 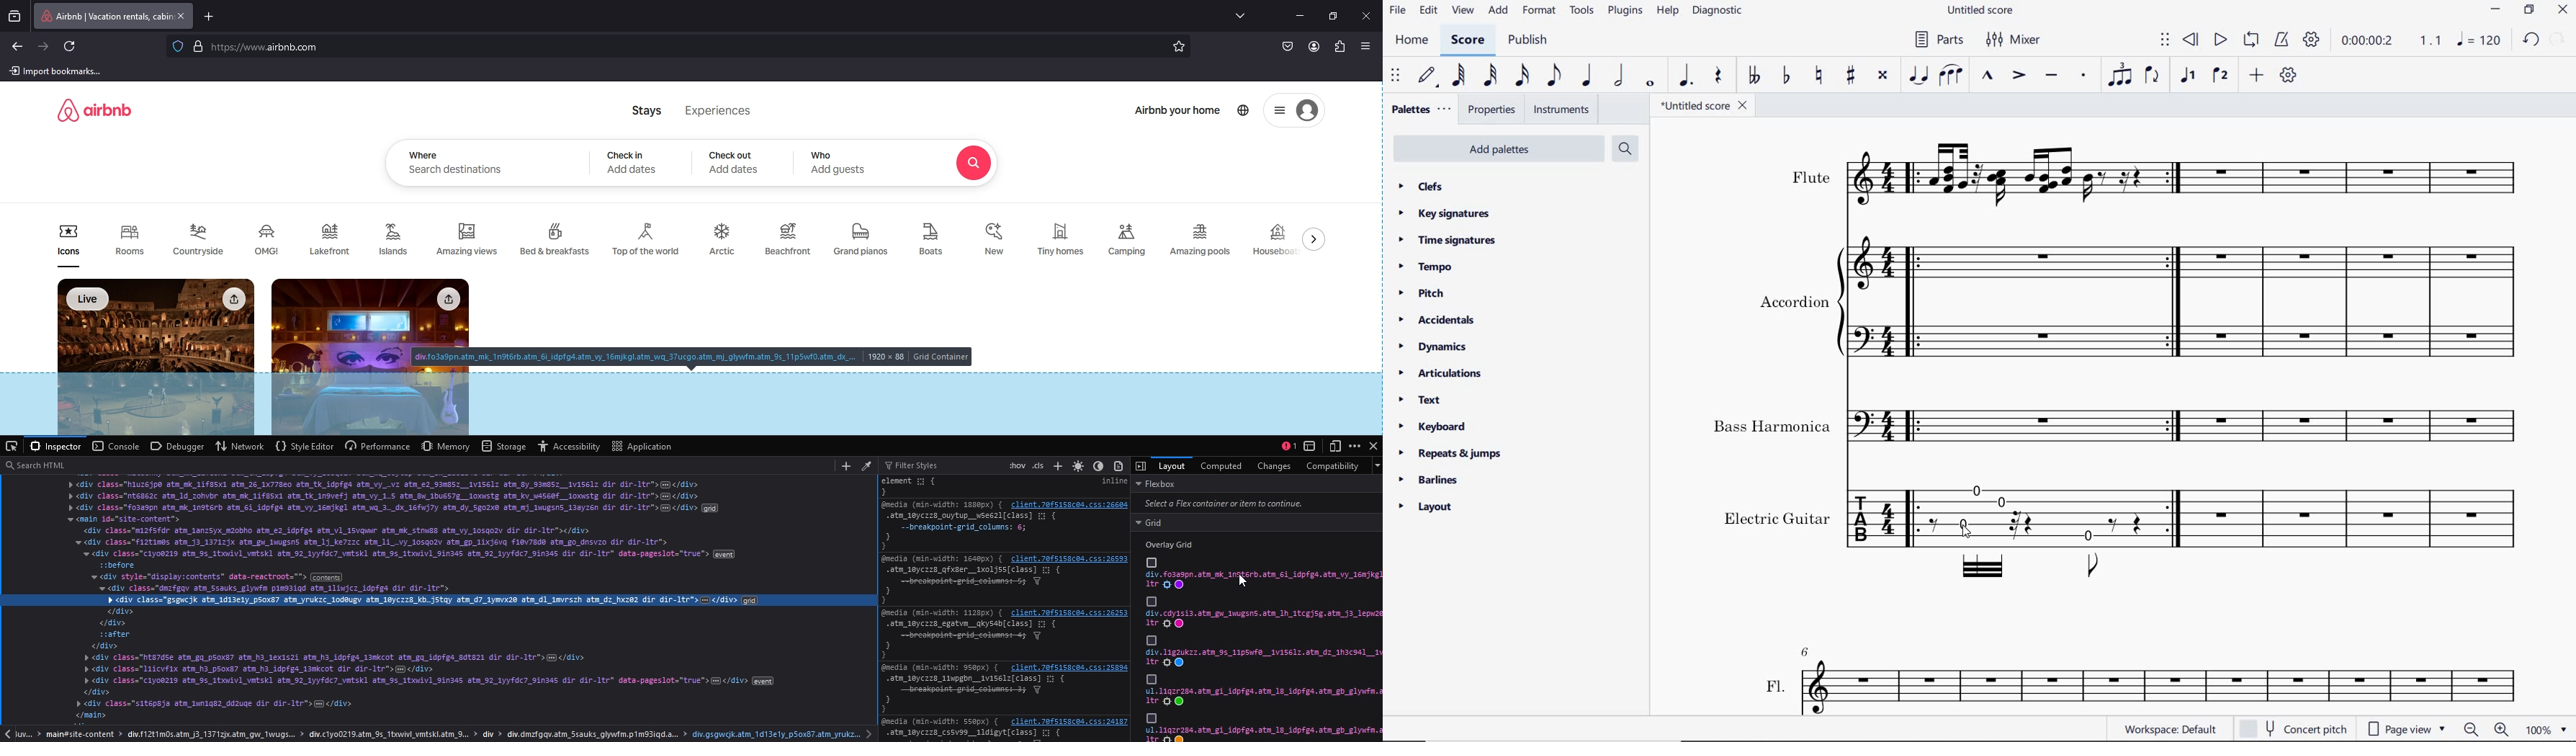 I want to click on add palettes, so click(x=1497, y=149).